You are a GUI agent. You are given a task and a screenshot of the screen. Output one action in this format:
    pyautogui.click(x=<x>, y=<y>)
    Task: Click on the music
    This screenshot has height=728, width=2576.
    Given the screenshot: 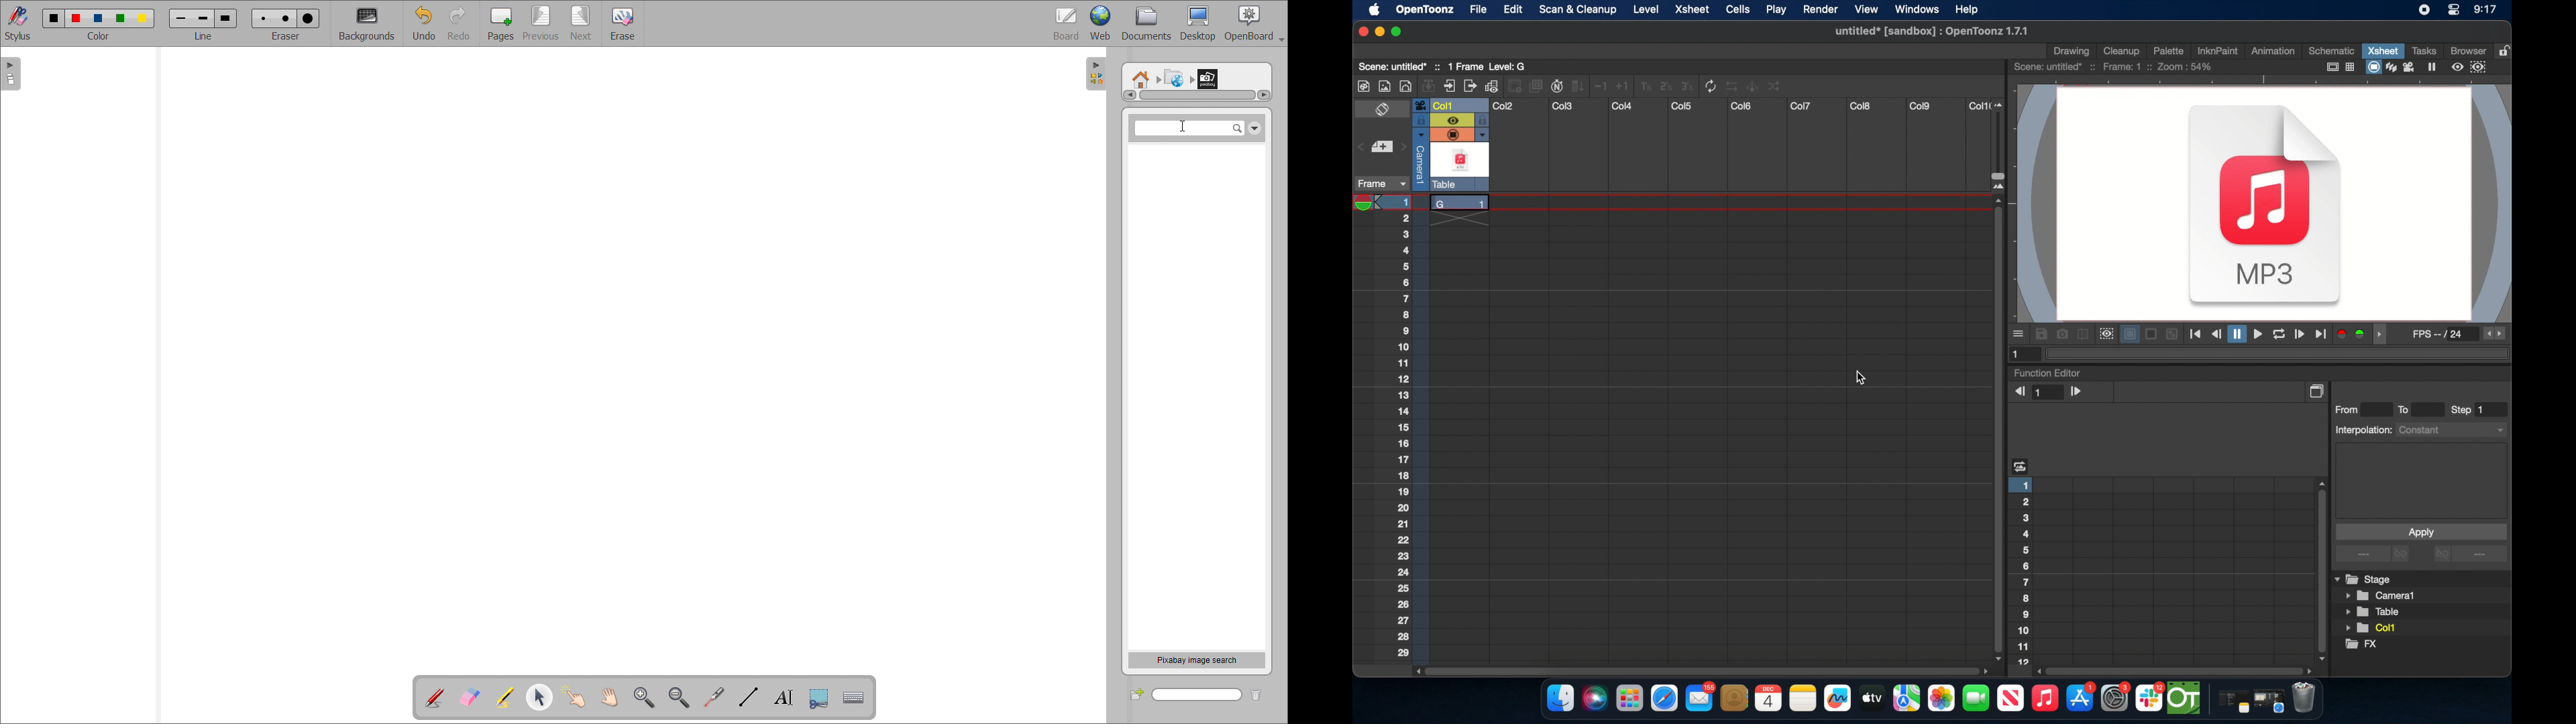 What is the action you would take?
    pyautogui.click(x=2044, y=699)
    